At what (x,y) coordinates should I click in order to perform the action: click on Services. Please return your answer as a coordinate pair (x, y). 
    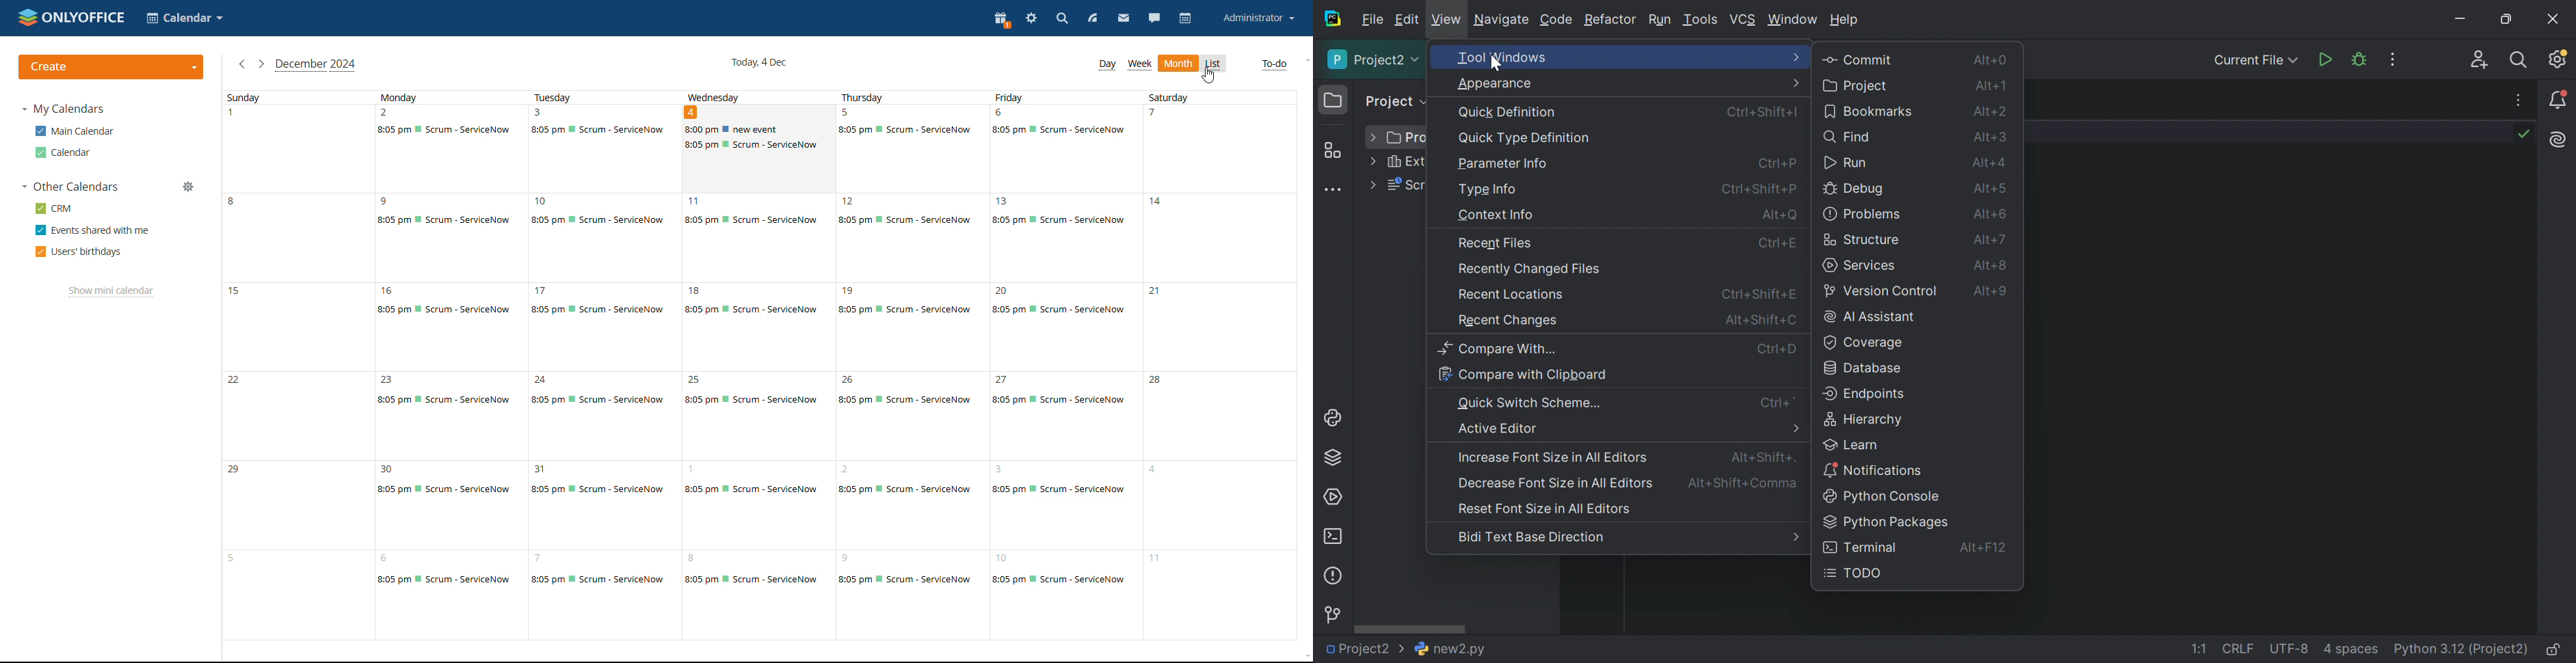
    Looking at the image, I should click on (1860, 266).